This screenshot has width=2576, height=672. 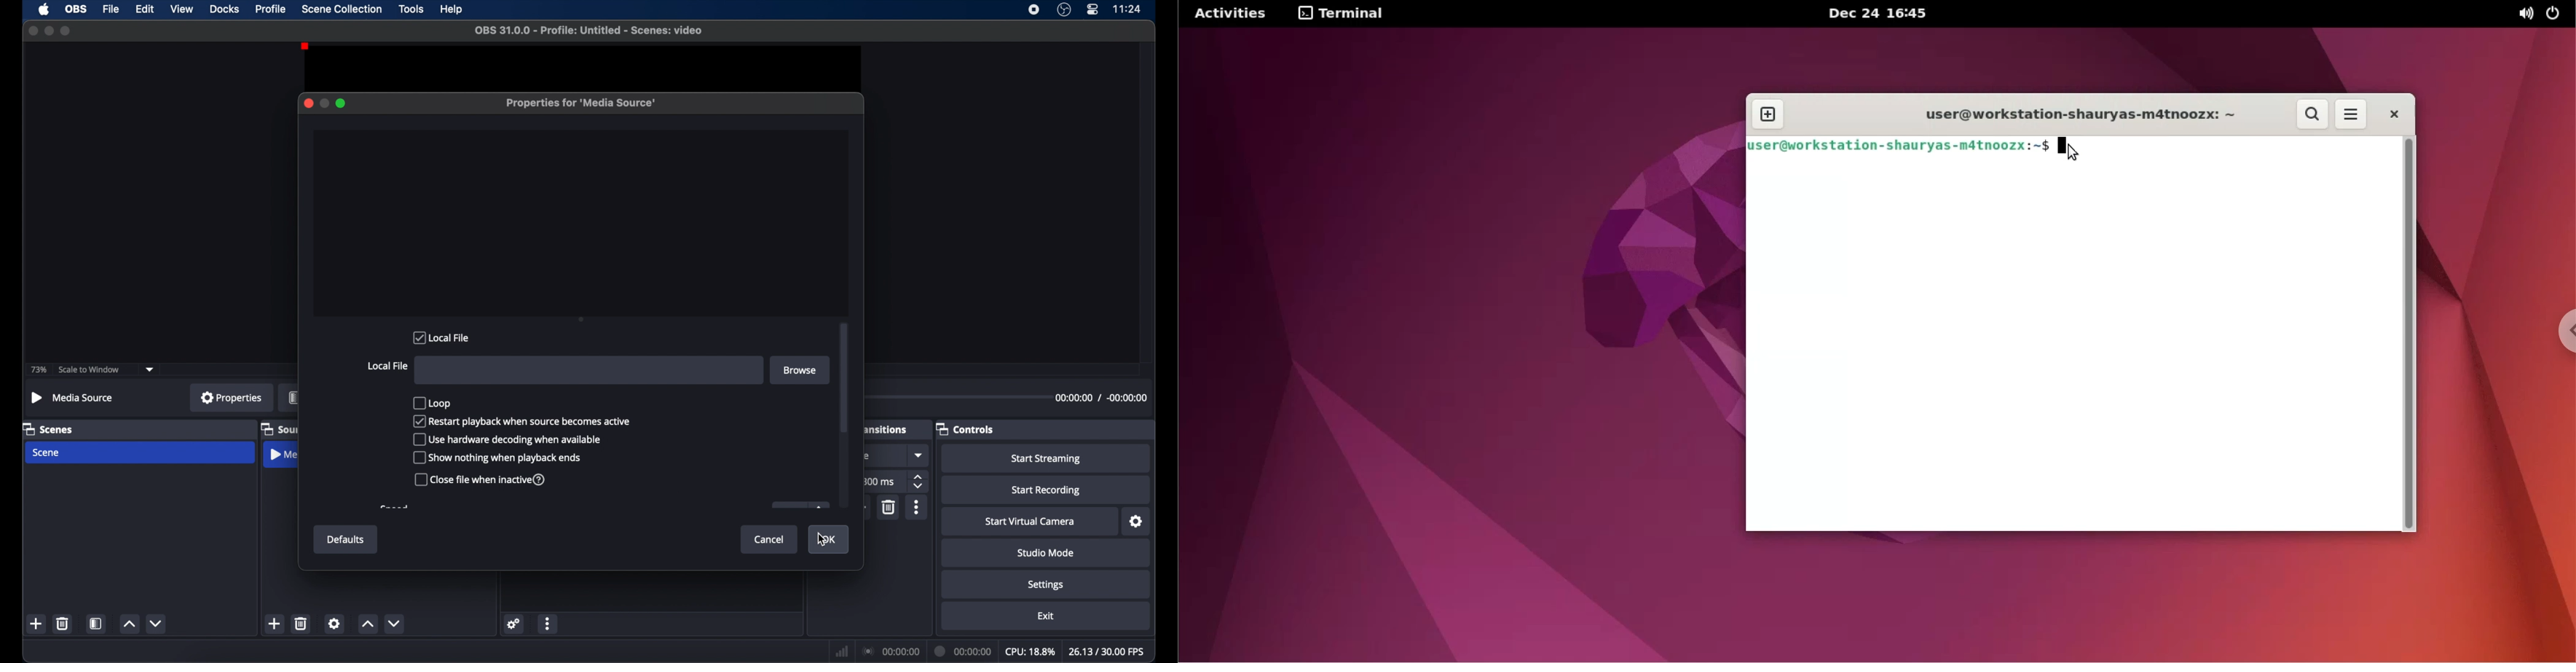 I want to click on decrement, so click(x=393, y=623).